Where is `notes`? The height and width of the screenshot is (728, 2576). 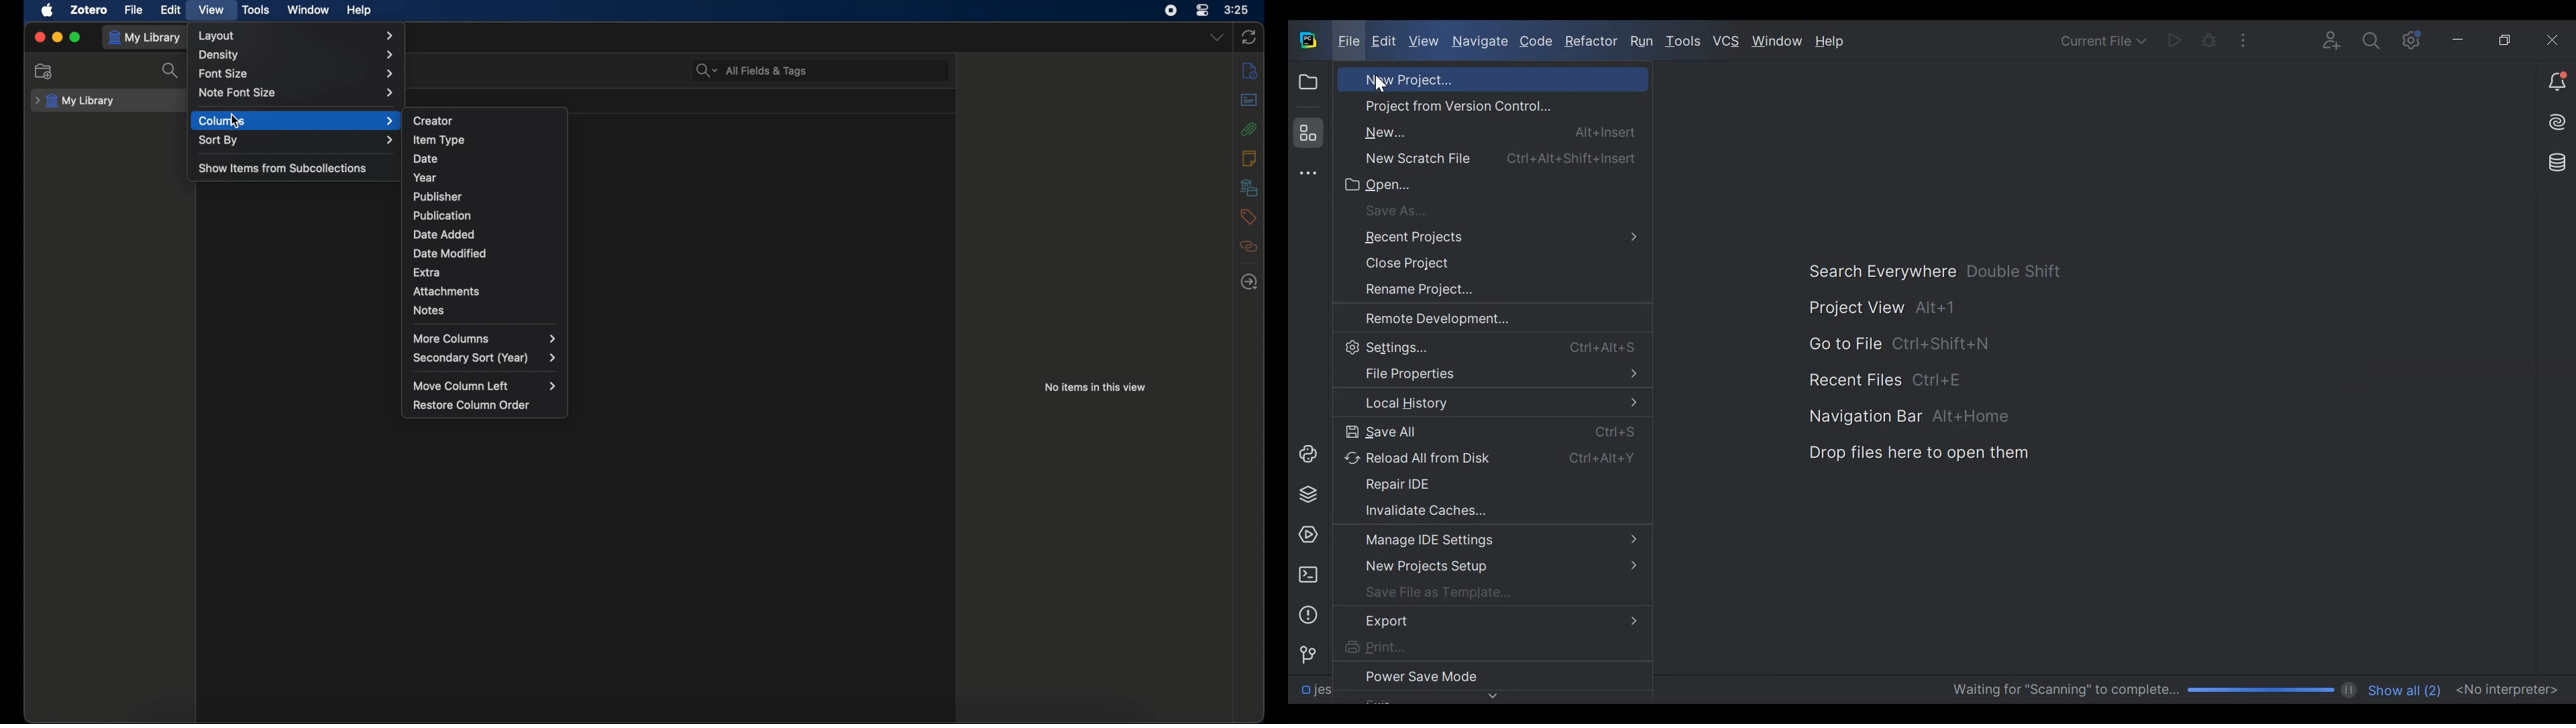 notes is located at coordinates (1248, 157).